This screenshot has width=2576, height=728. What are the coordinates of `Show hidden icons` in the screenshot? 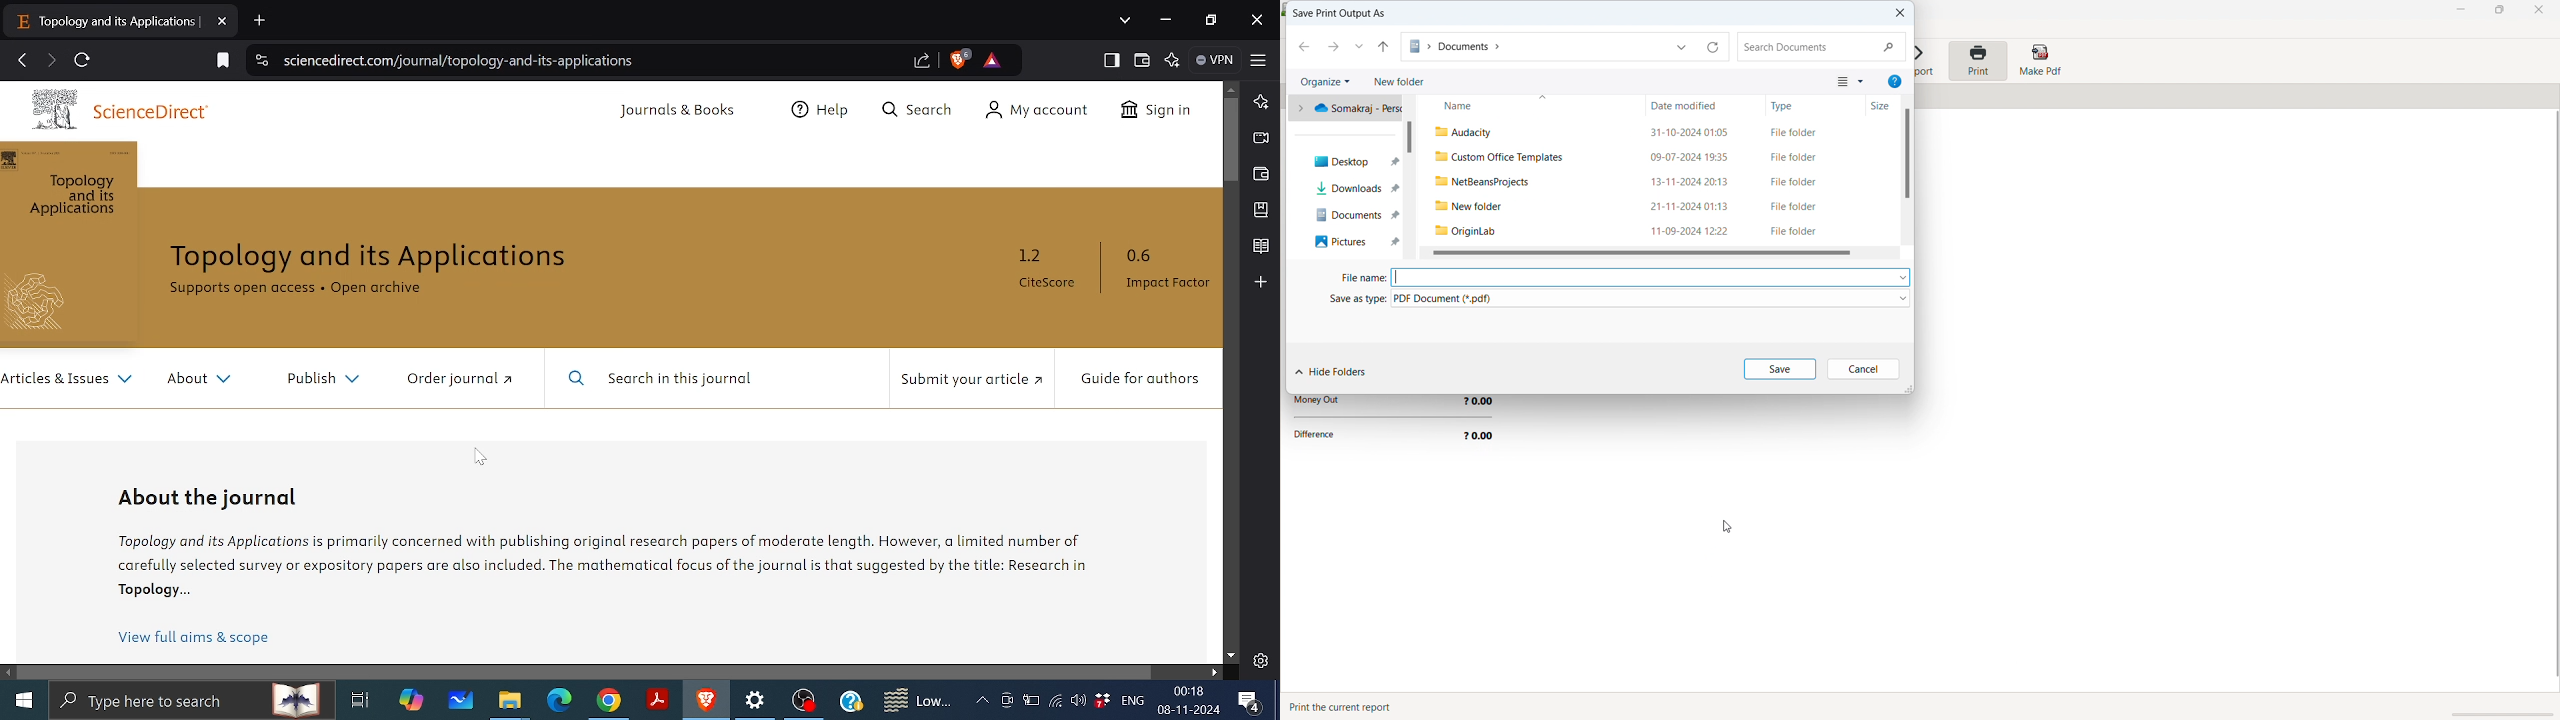 It's located at (982, 700).